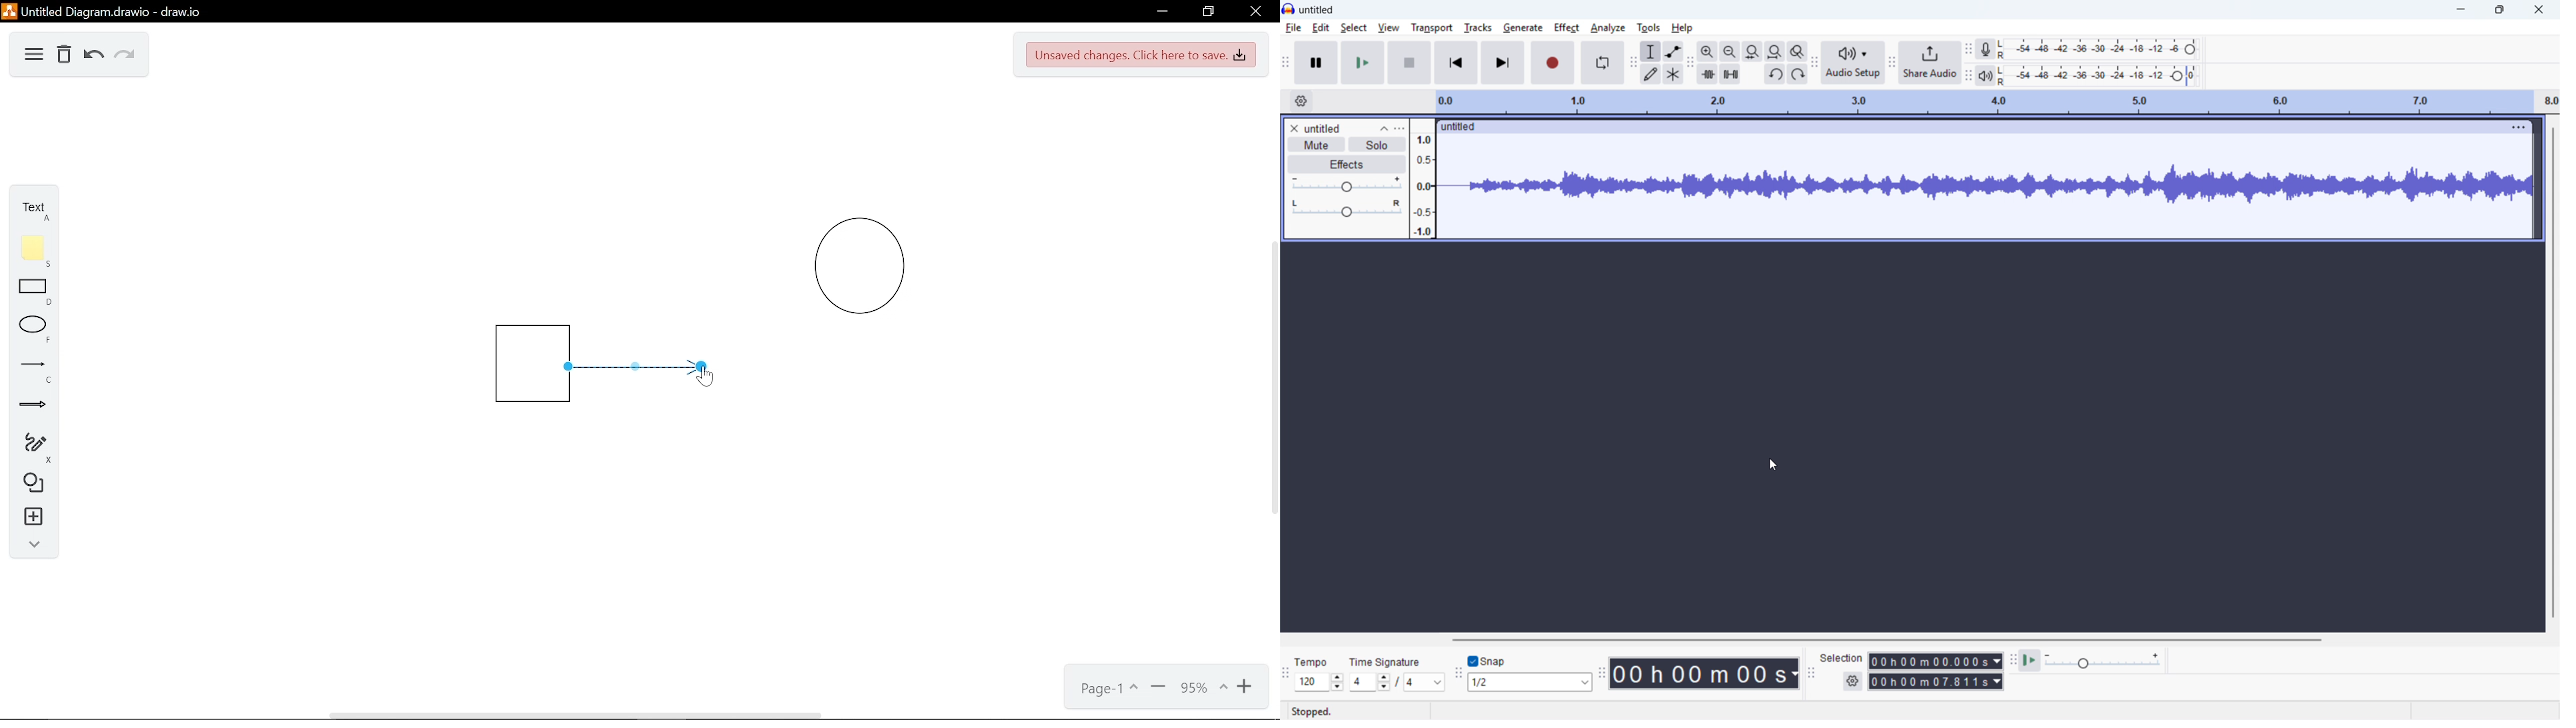 The height and width of the screenshot is (728, 2576). What do you see at coordinates (1311, 663) in the screenshot?
I see `tempo` at bounding box center [1311, 663].